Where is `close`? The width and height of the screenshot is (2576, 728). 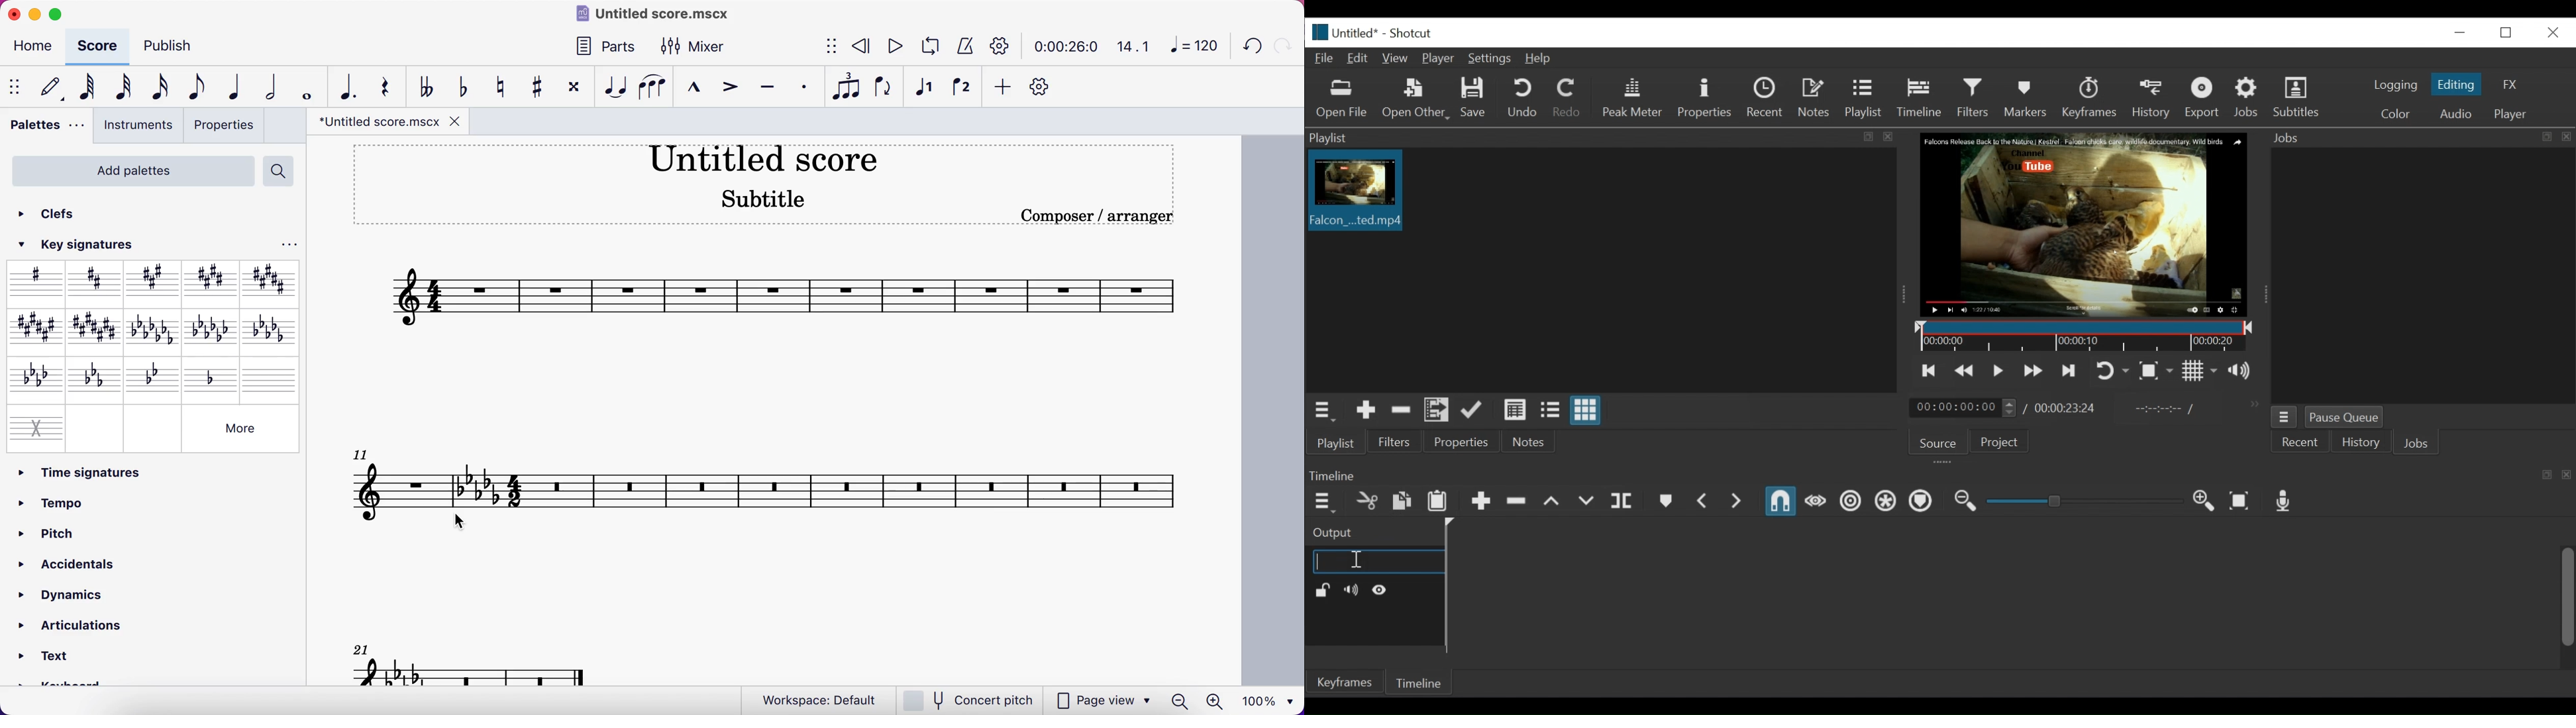
close is located at coordinates (14, 14).